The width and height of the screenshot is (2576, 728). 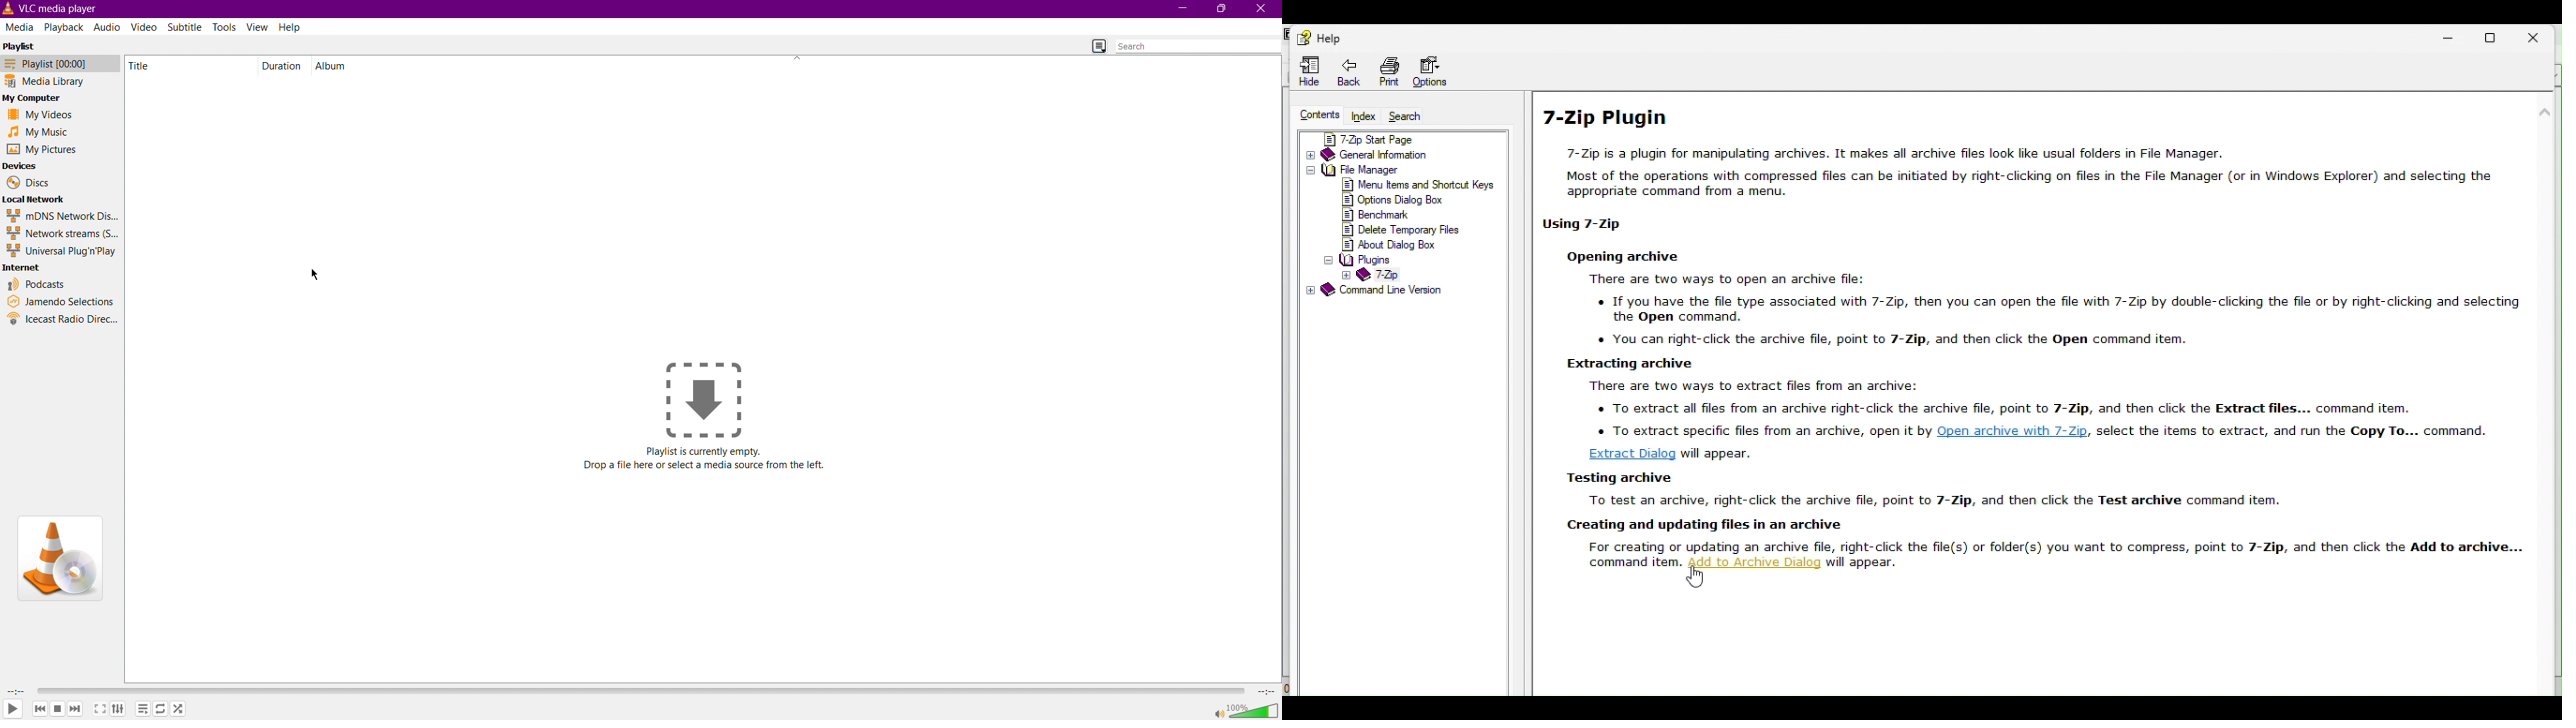 What do you see at coordinates (1181, 9) in the screenshot?
I see `Minimize` at bounding box center [1181, 9].